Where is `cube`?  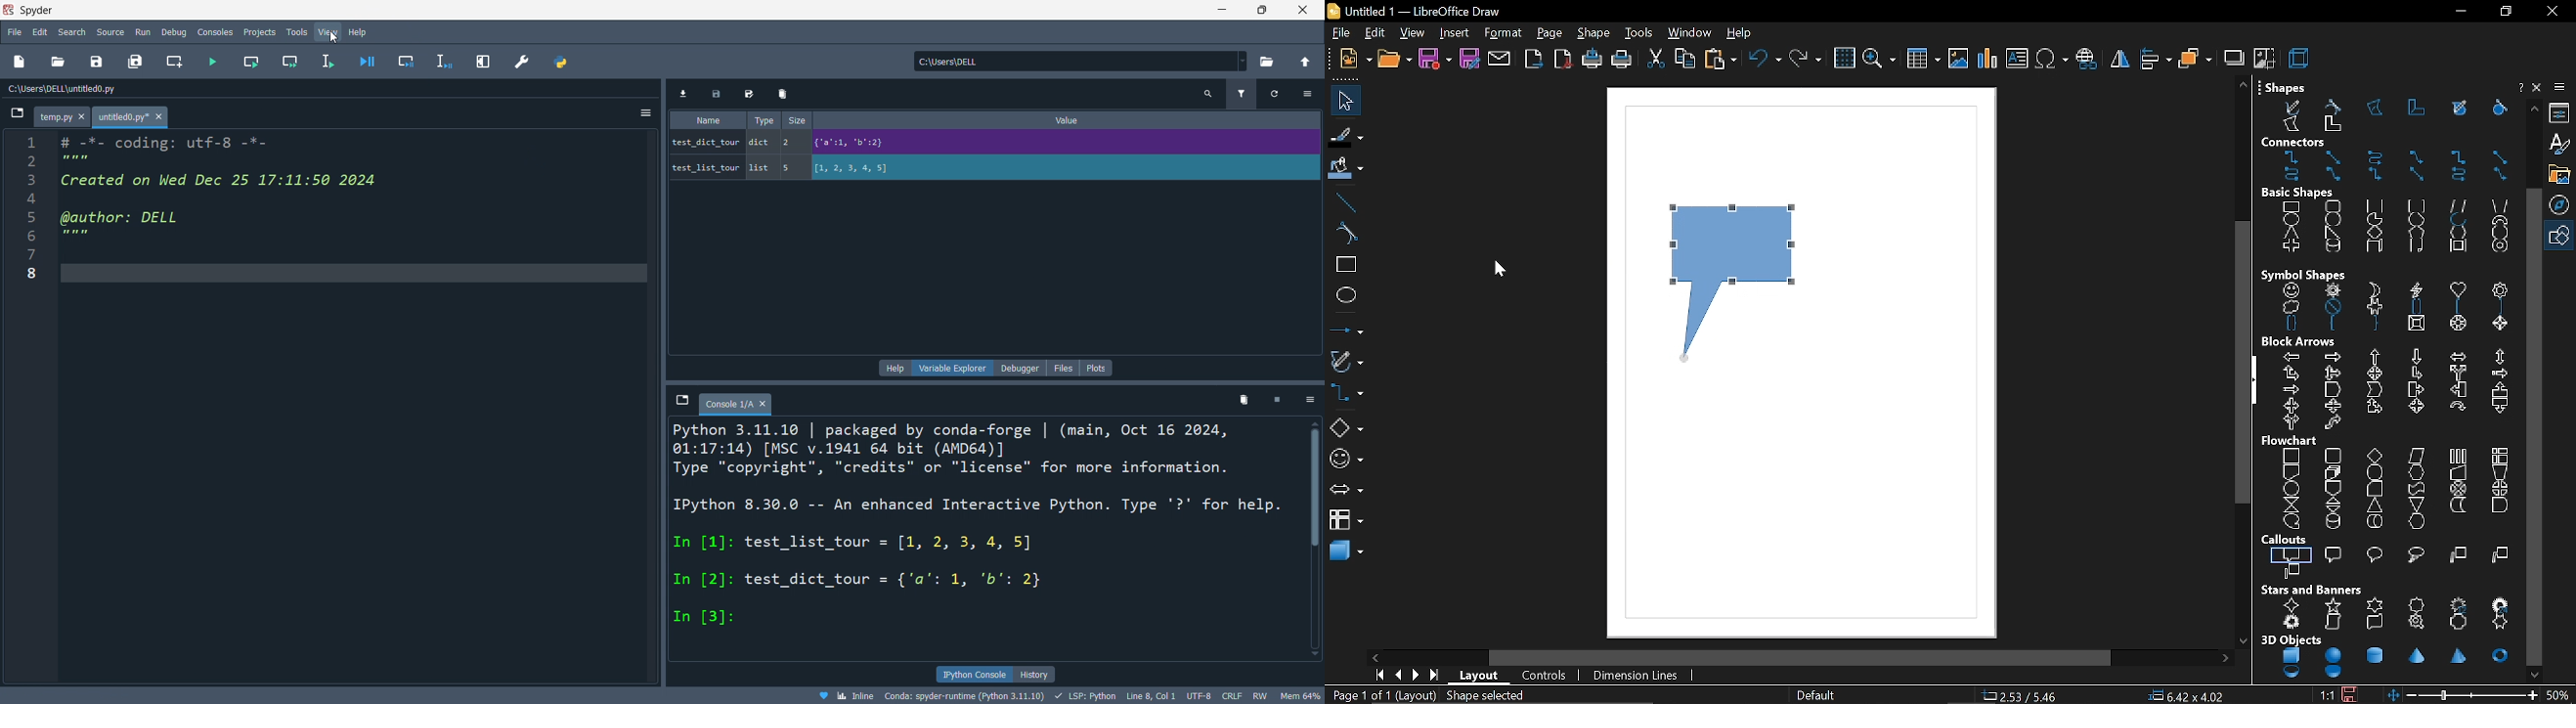 cube is located at coordinates (2292, 656).